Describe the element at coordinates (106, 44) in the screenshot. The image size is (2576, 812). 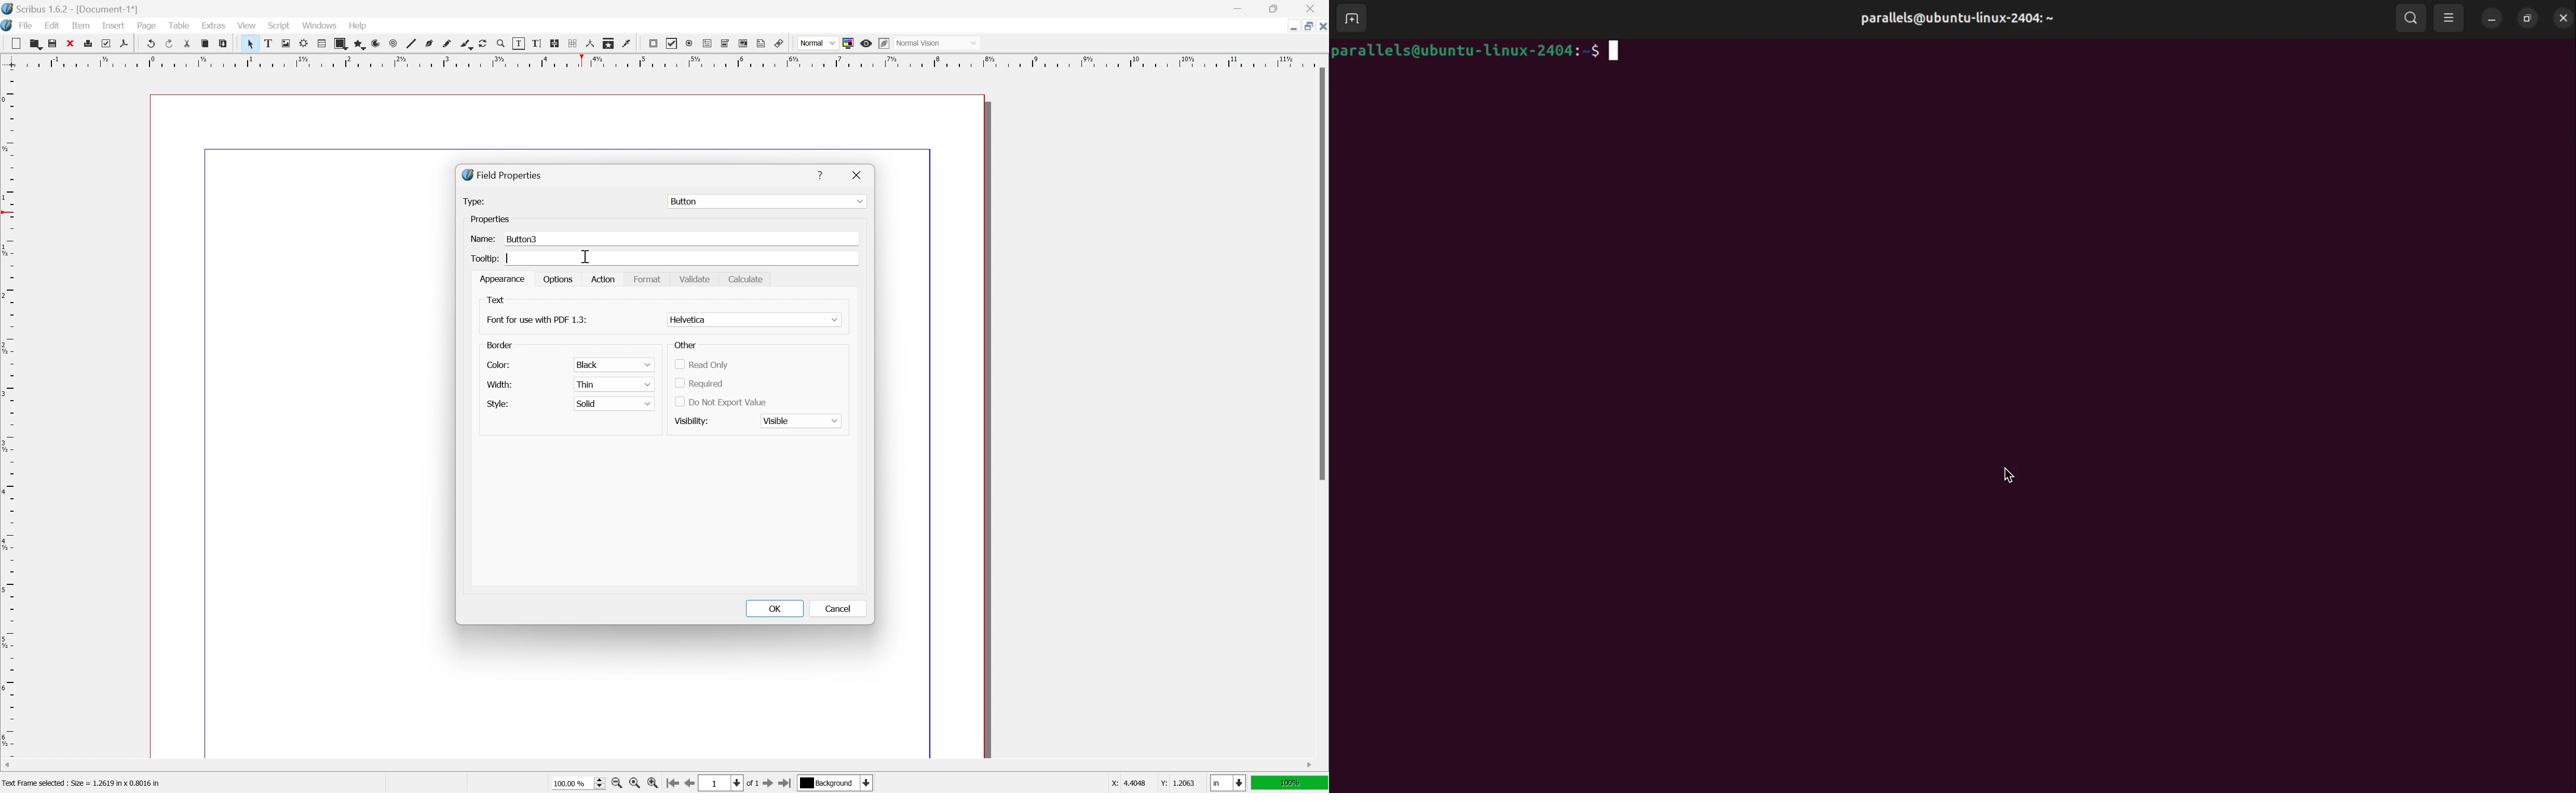
I see `preflight verifier` at that location.